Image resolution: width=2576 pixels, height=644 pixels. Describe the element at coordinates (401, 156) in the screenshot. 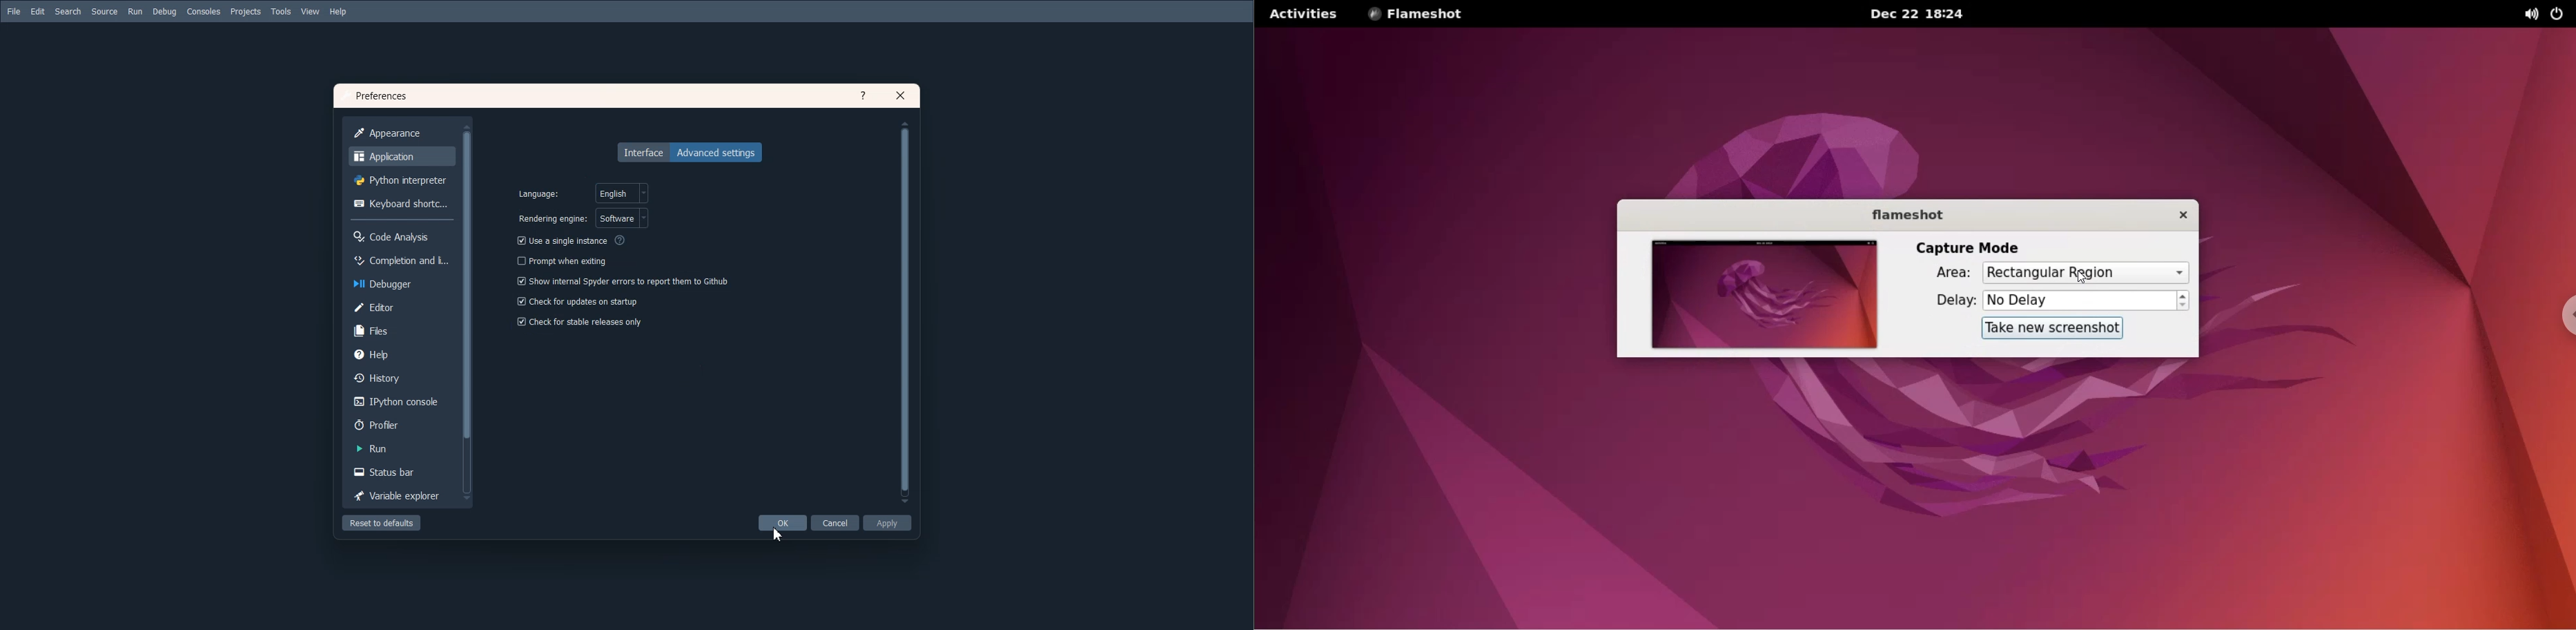

I see `Application` at that location.